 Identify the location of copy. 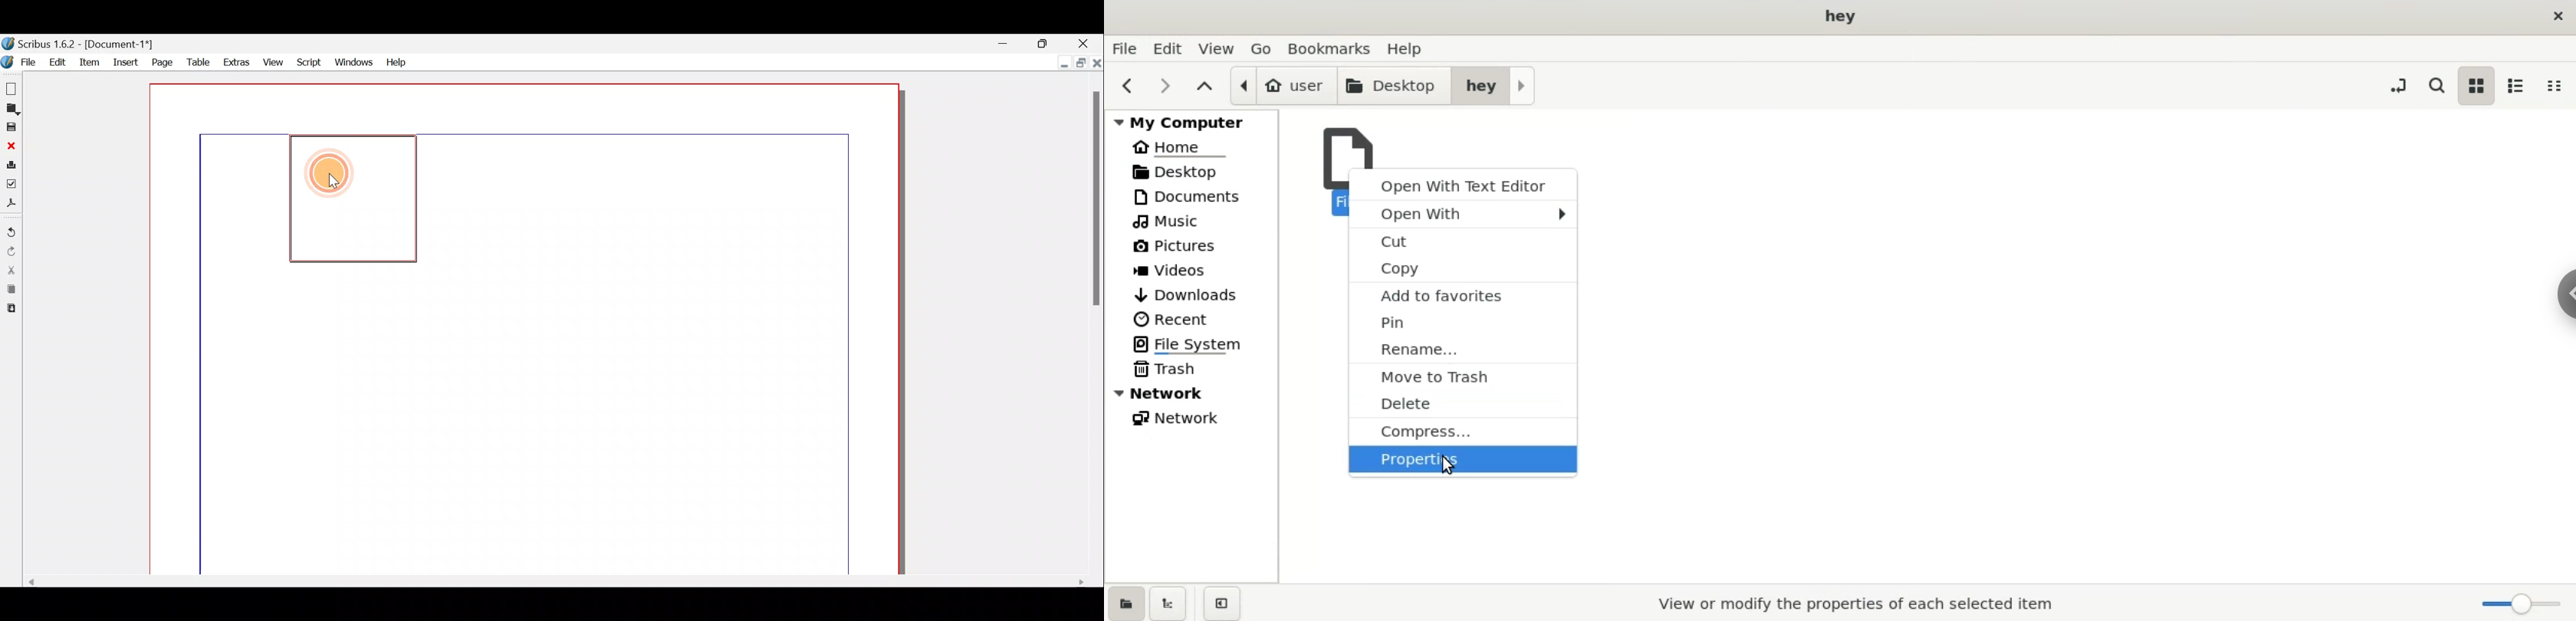
(1464, 267).